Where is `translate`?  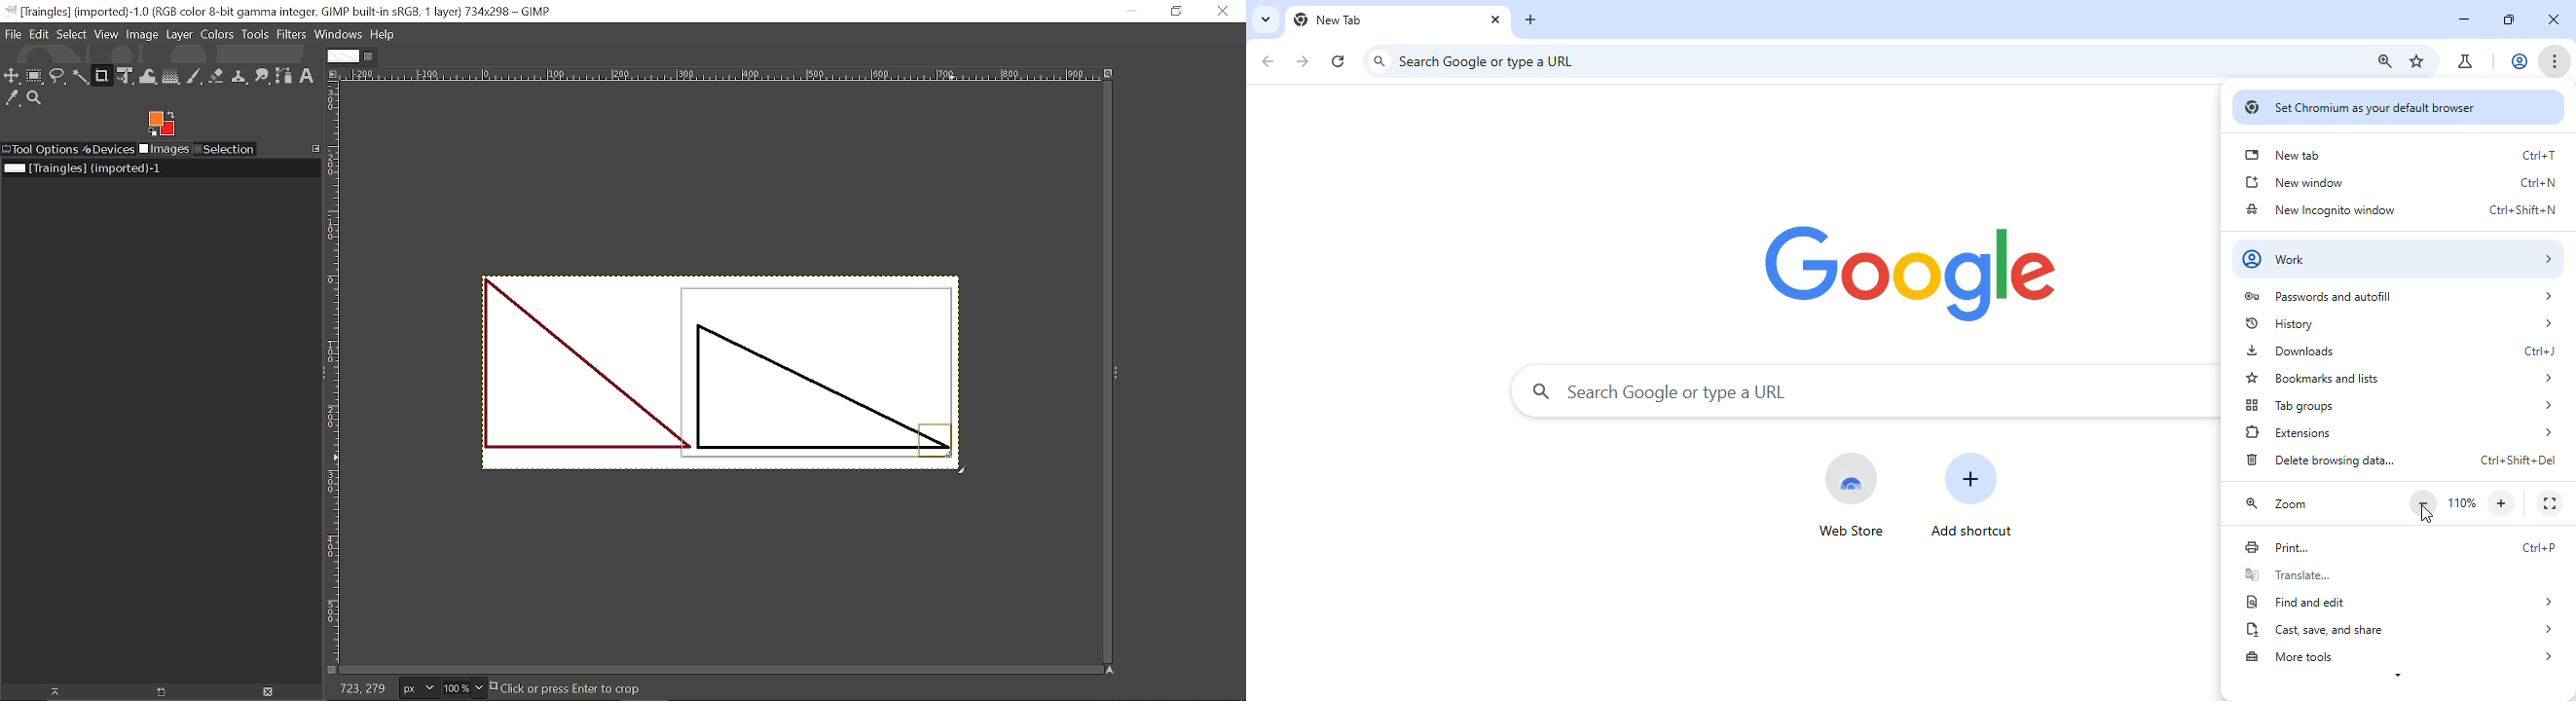
translate is located at coordinates (2398, 574).